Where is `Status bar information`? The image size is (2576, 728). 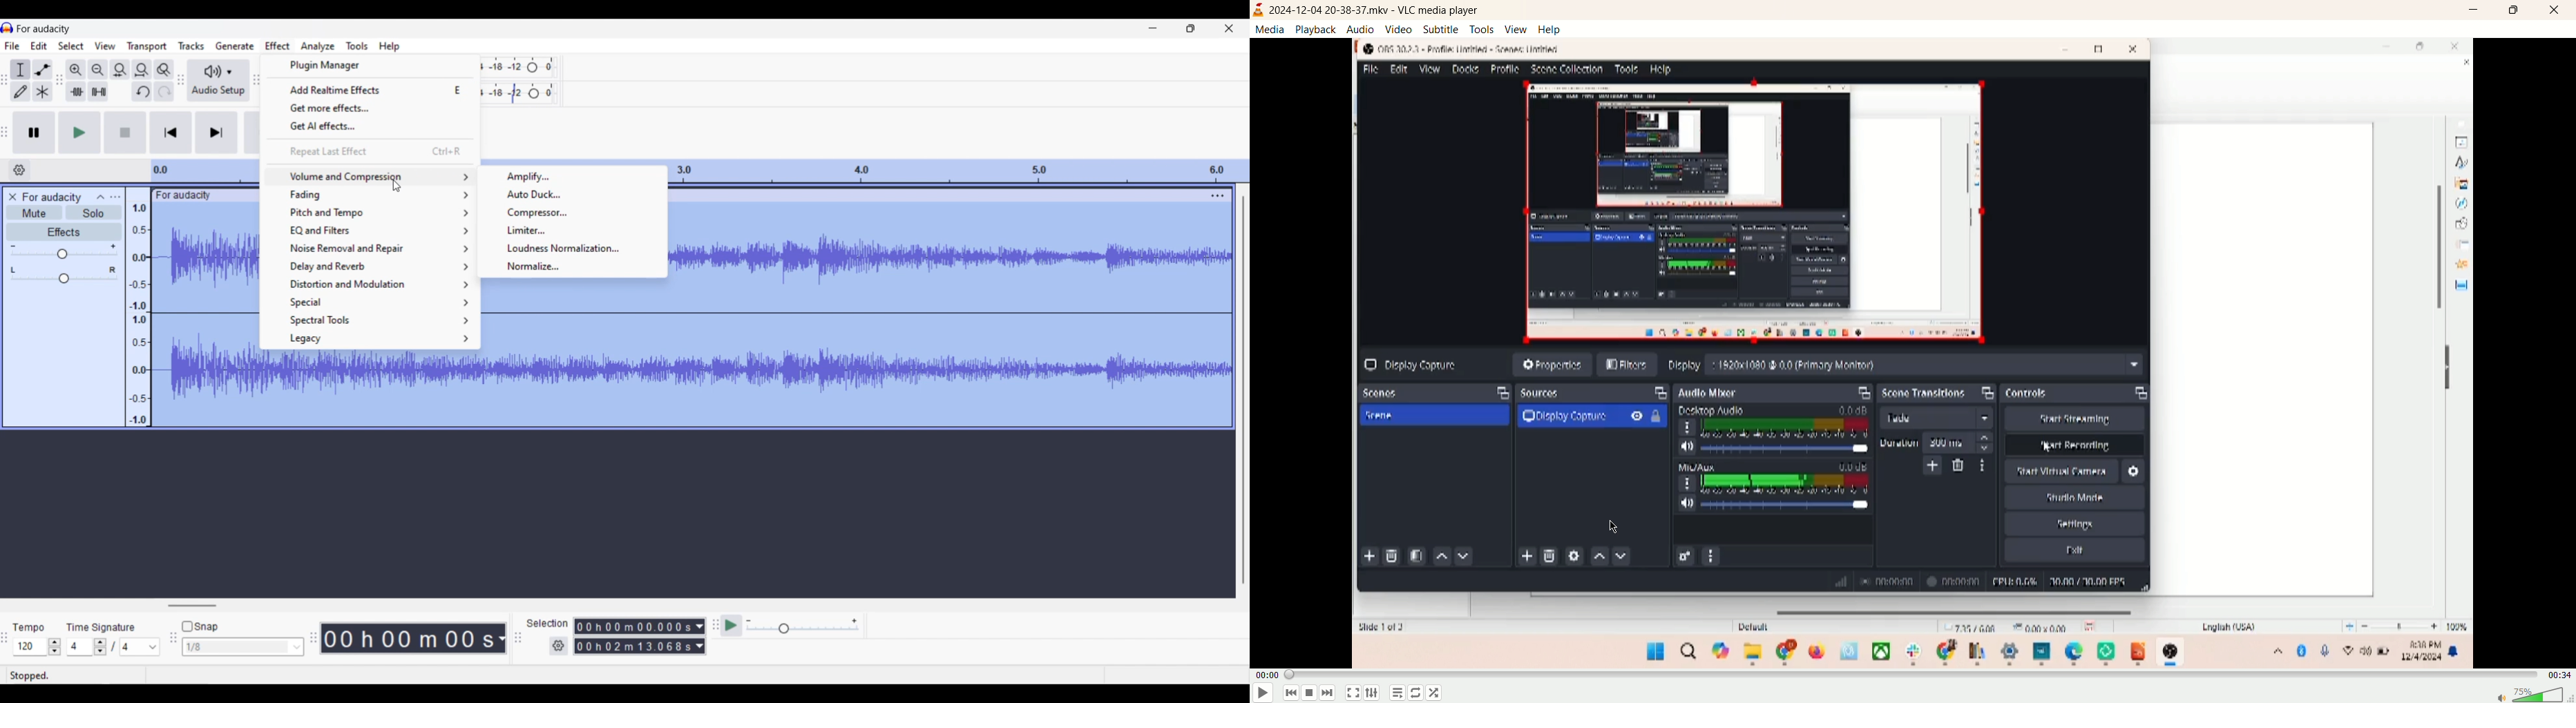
Status bar information is located at coordinates (160, 676).